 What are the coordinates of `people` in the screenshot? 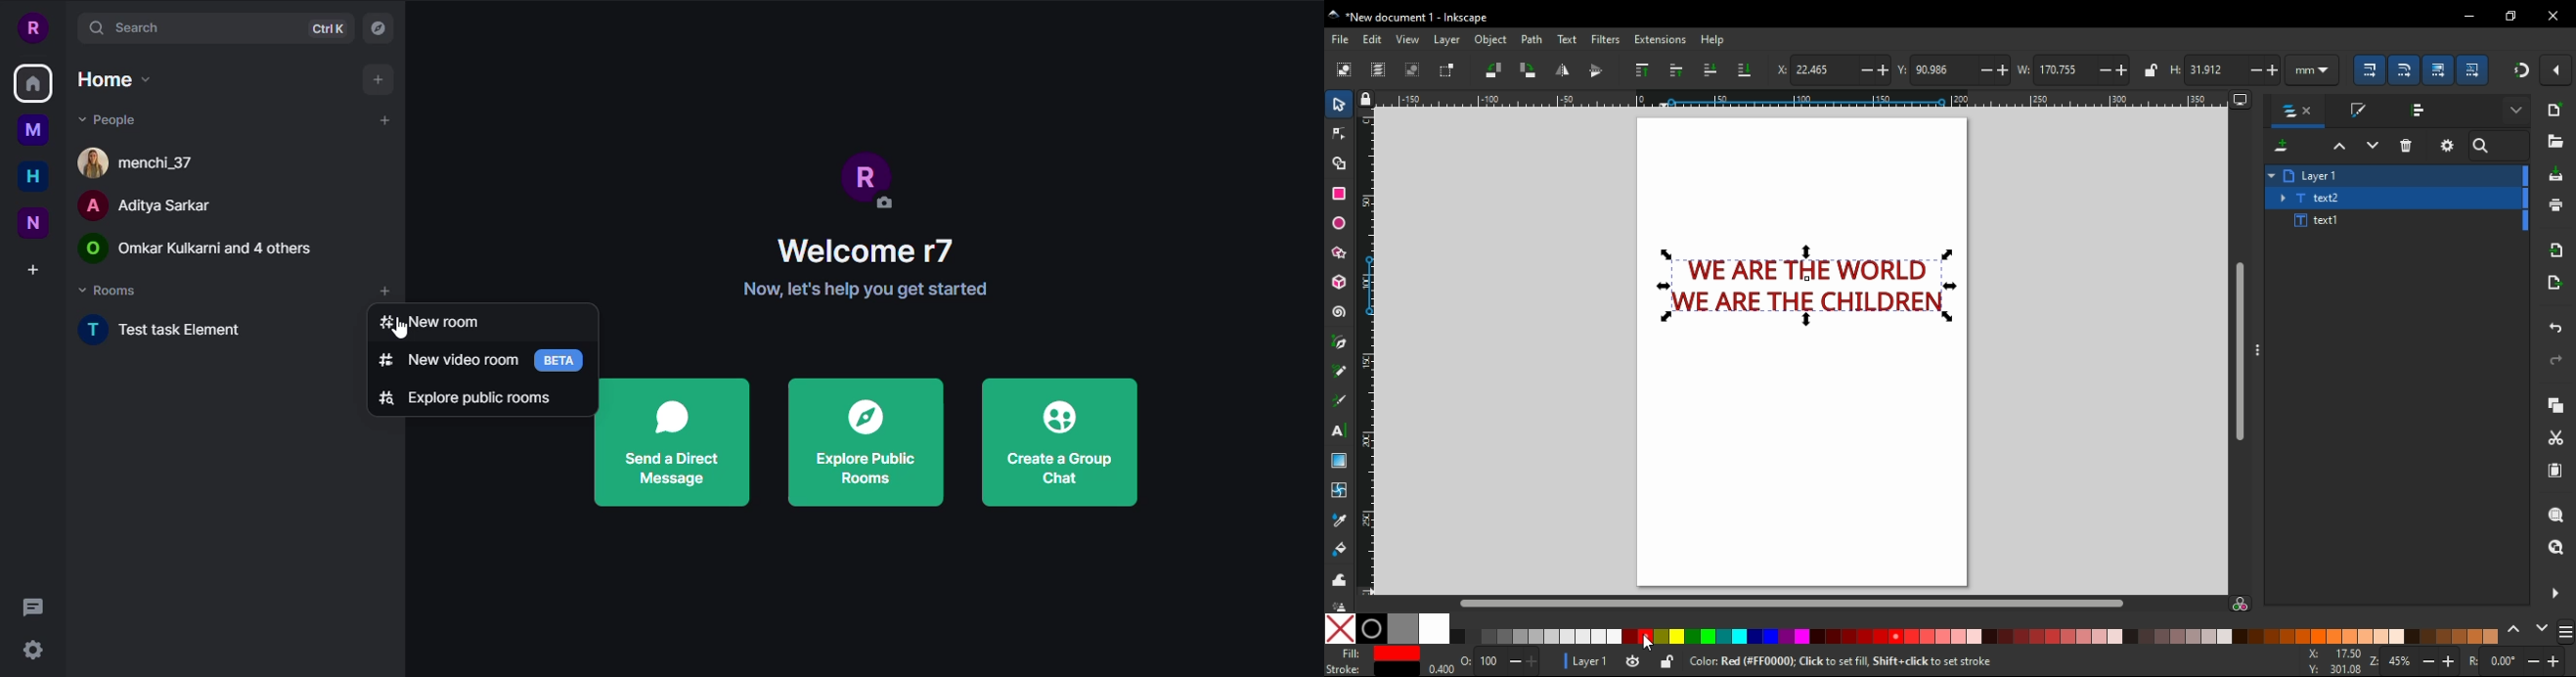 It's located at (142, 207).